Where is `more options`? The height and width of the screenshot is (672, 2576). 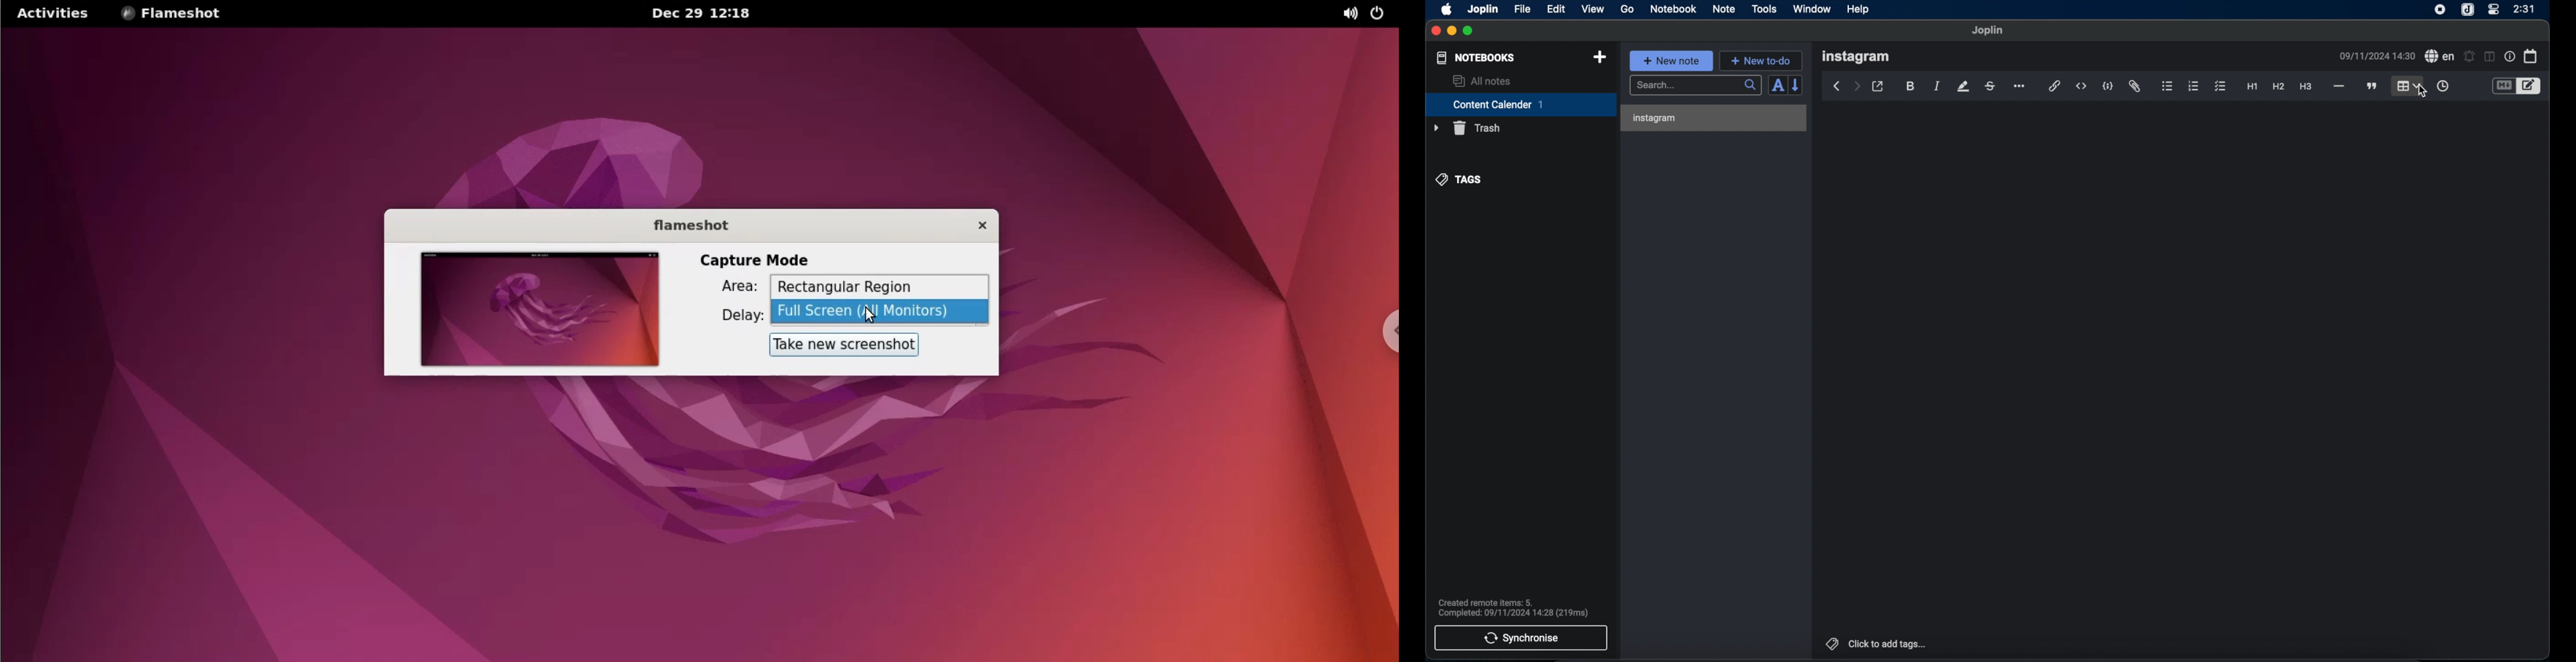 more options is located at coordinates (2018, 86).